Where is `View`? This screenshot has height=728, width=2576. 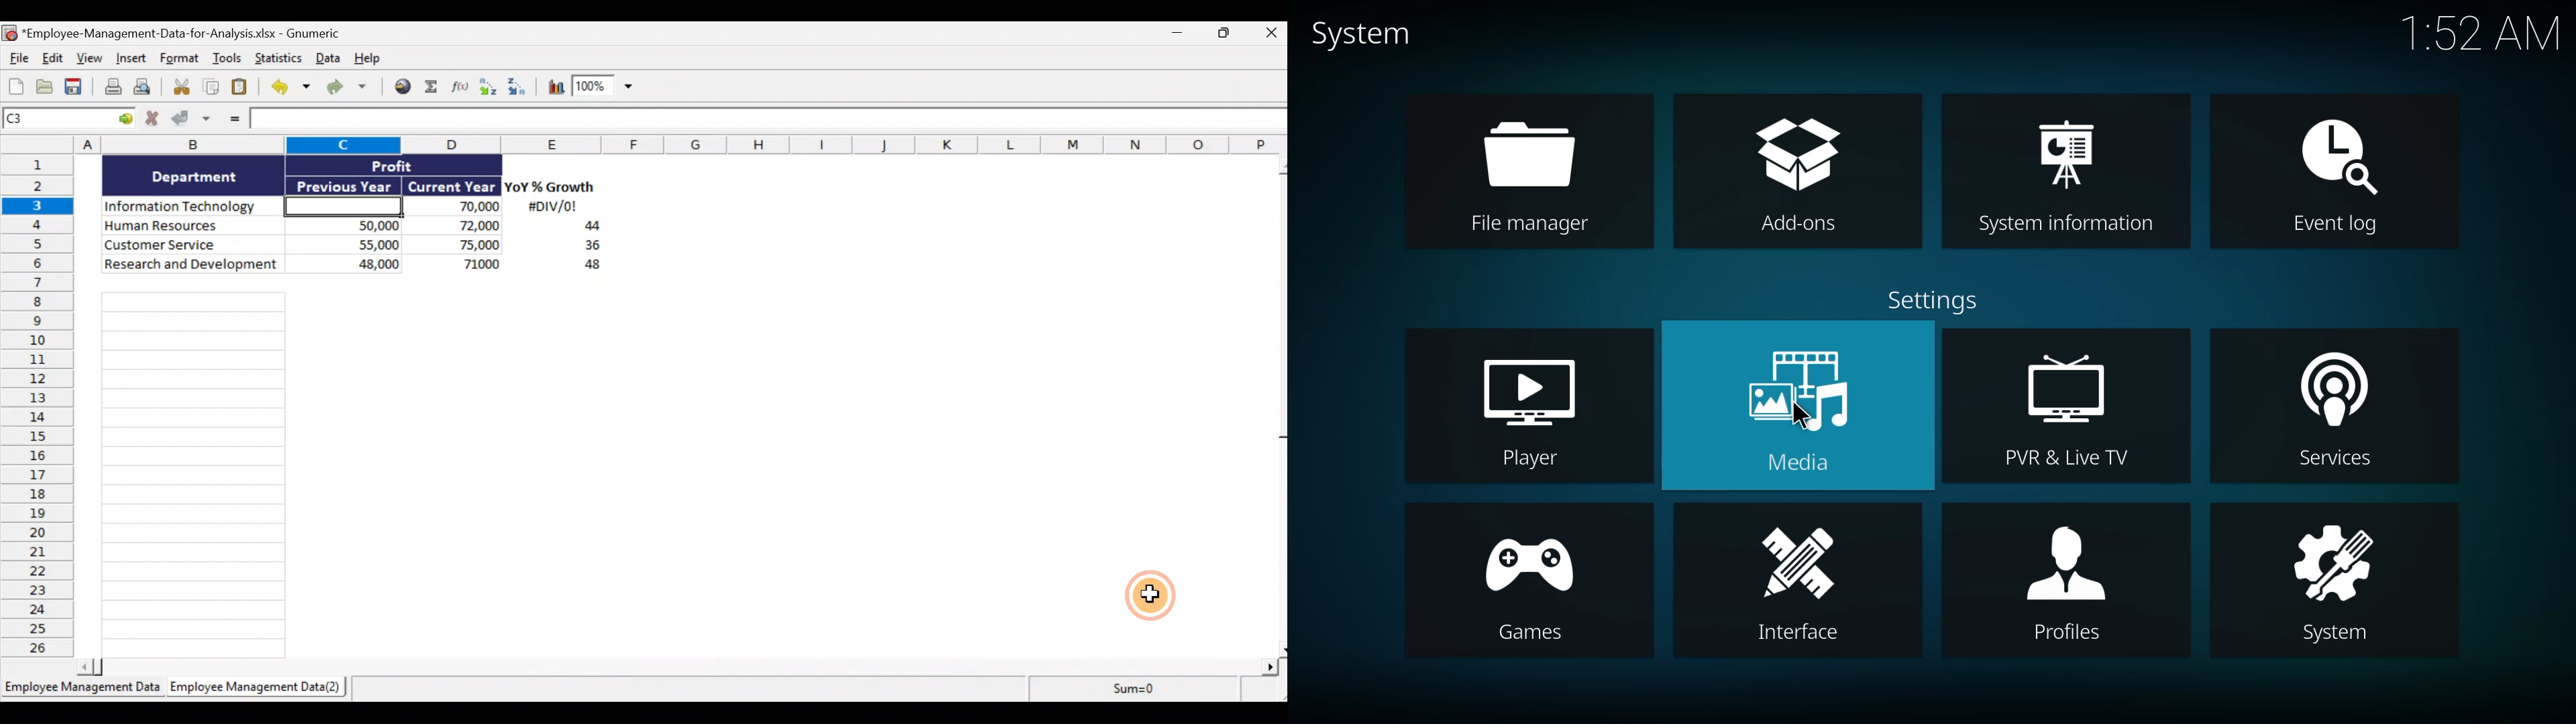 View is located at coordinates (91, 60).